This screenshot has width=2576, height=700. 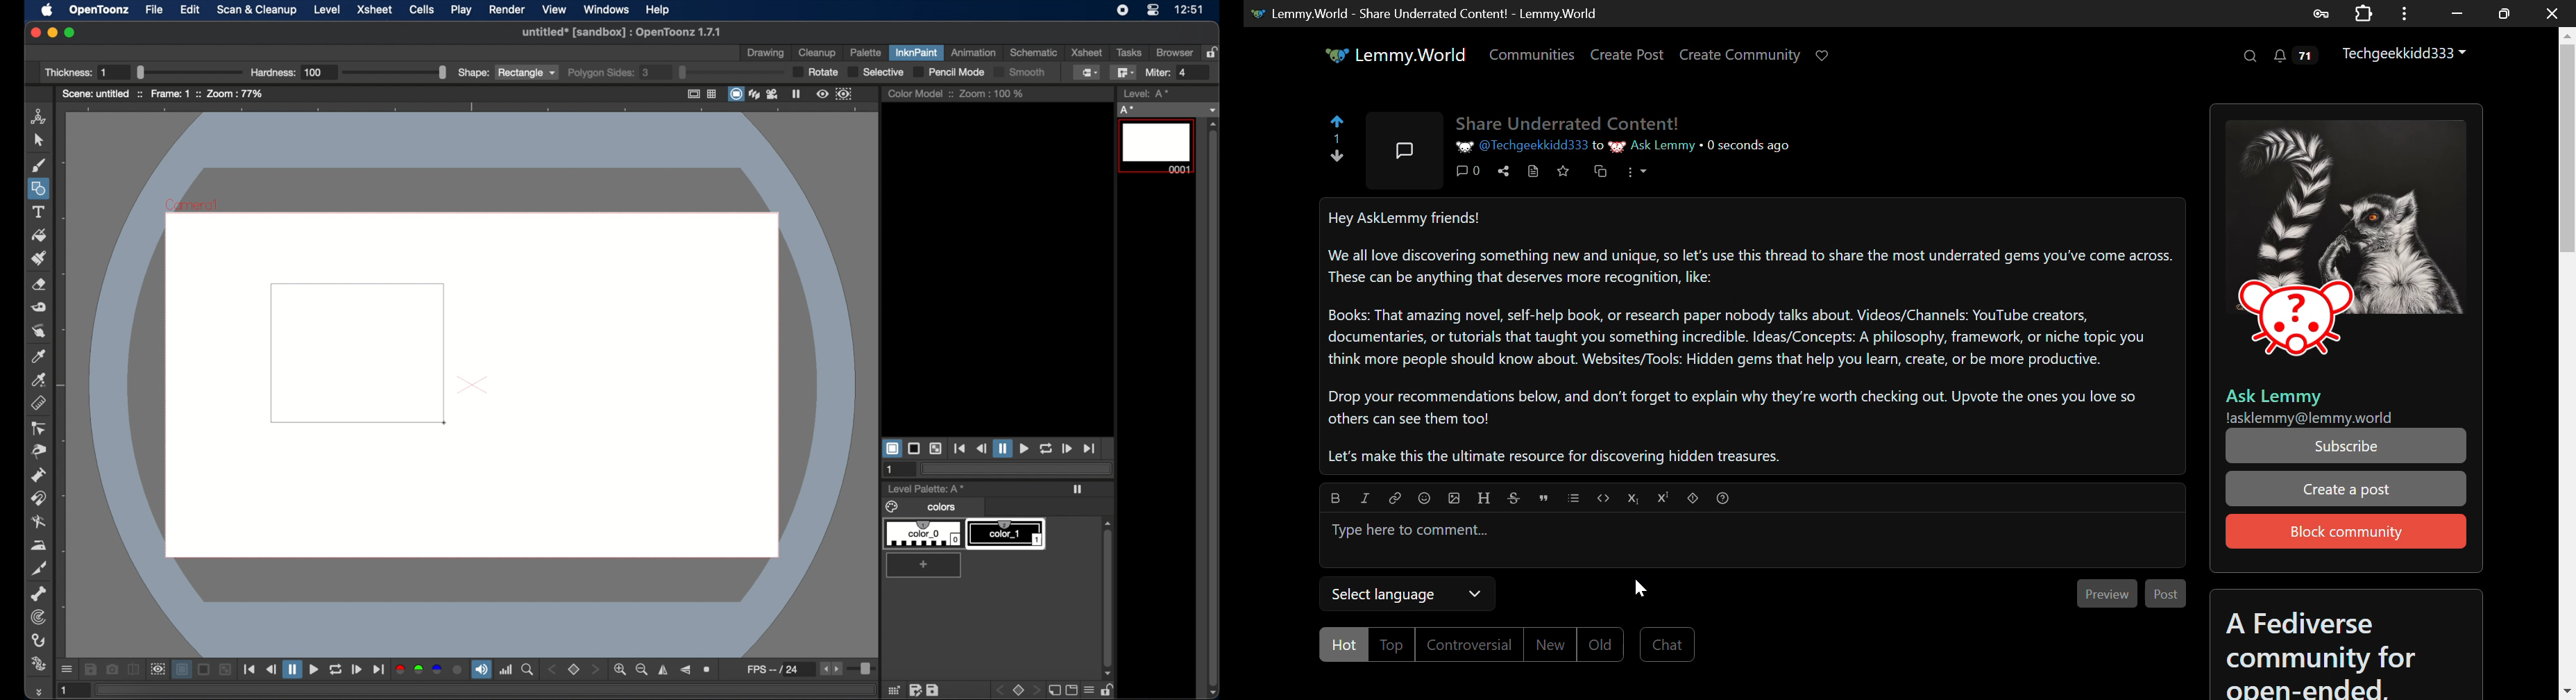 I want to click on locator, so click(x=527, y=670).